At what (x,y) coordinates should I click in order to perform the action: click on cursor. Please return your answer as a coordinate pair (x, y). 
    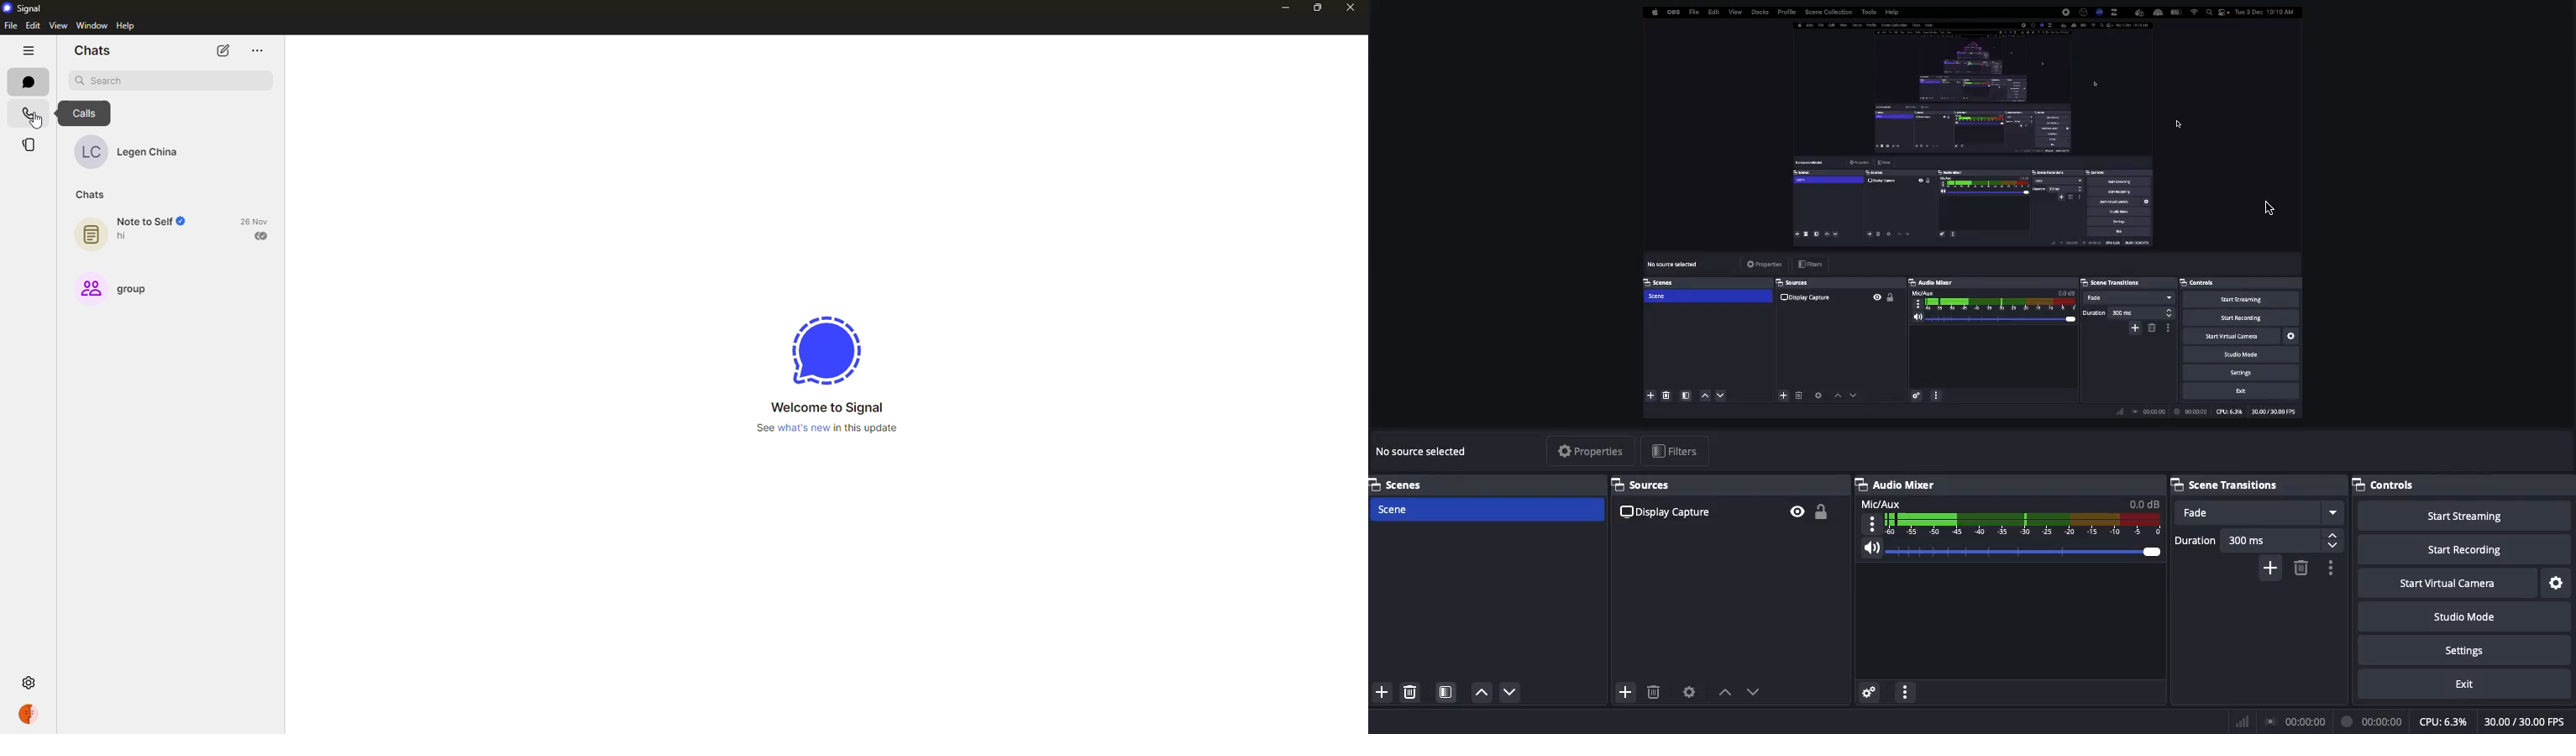
    Looking at the image, I should click on (2269, 207).